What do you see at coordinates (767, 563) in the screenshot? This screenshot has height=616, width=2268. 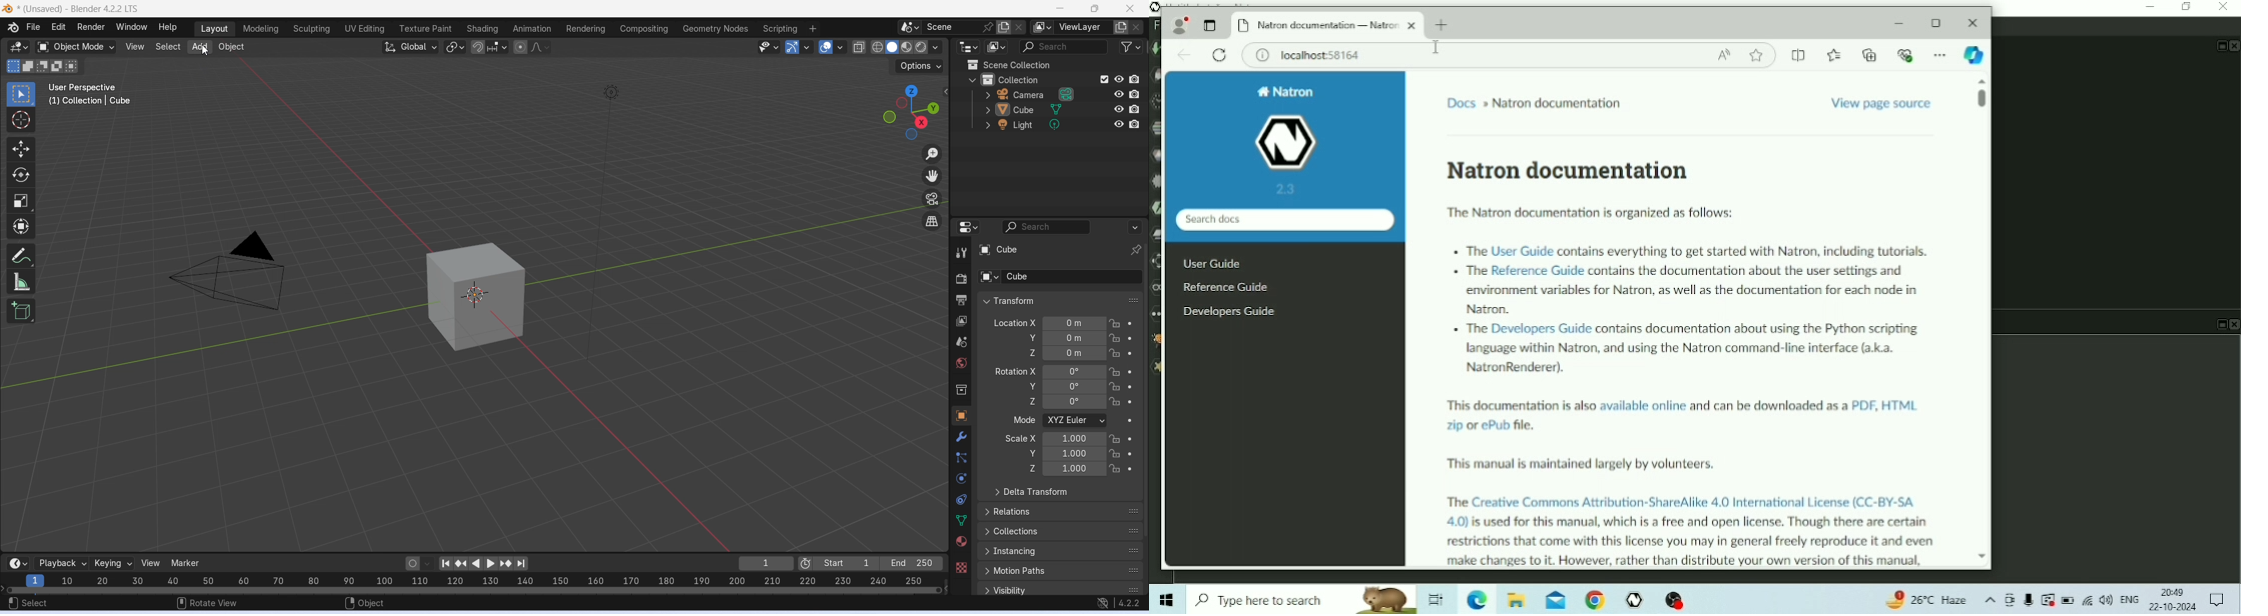 I see `1` at bounding box center [767, 563].